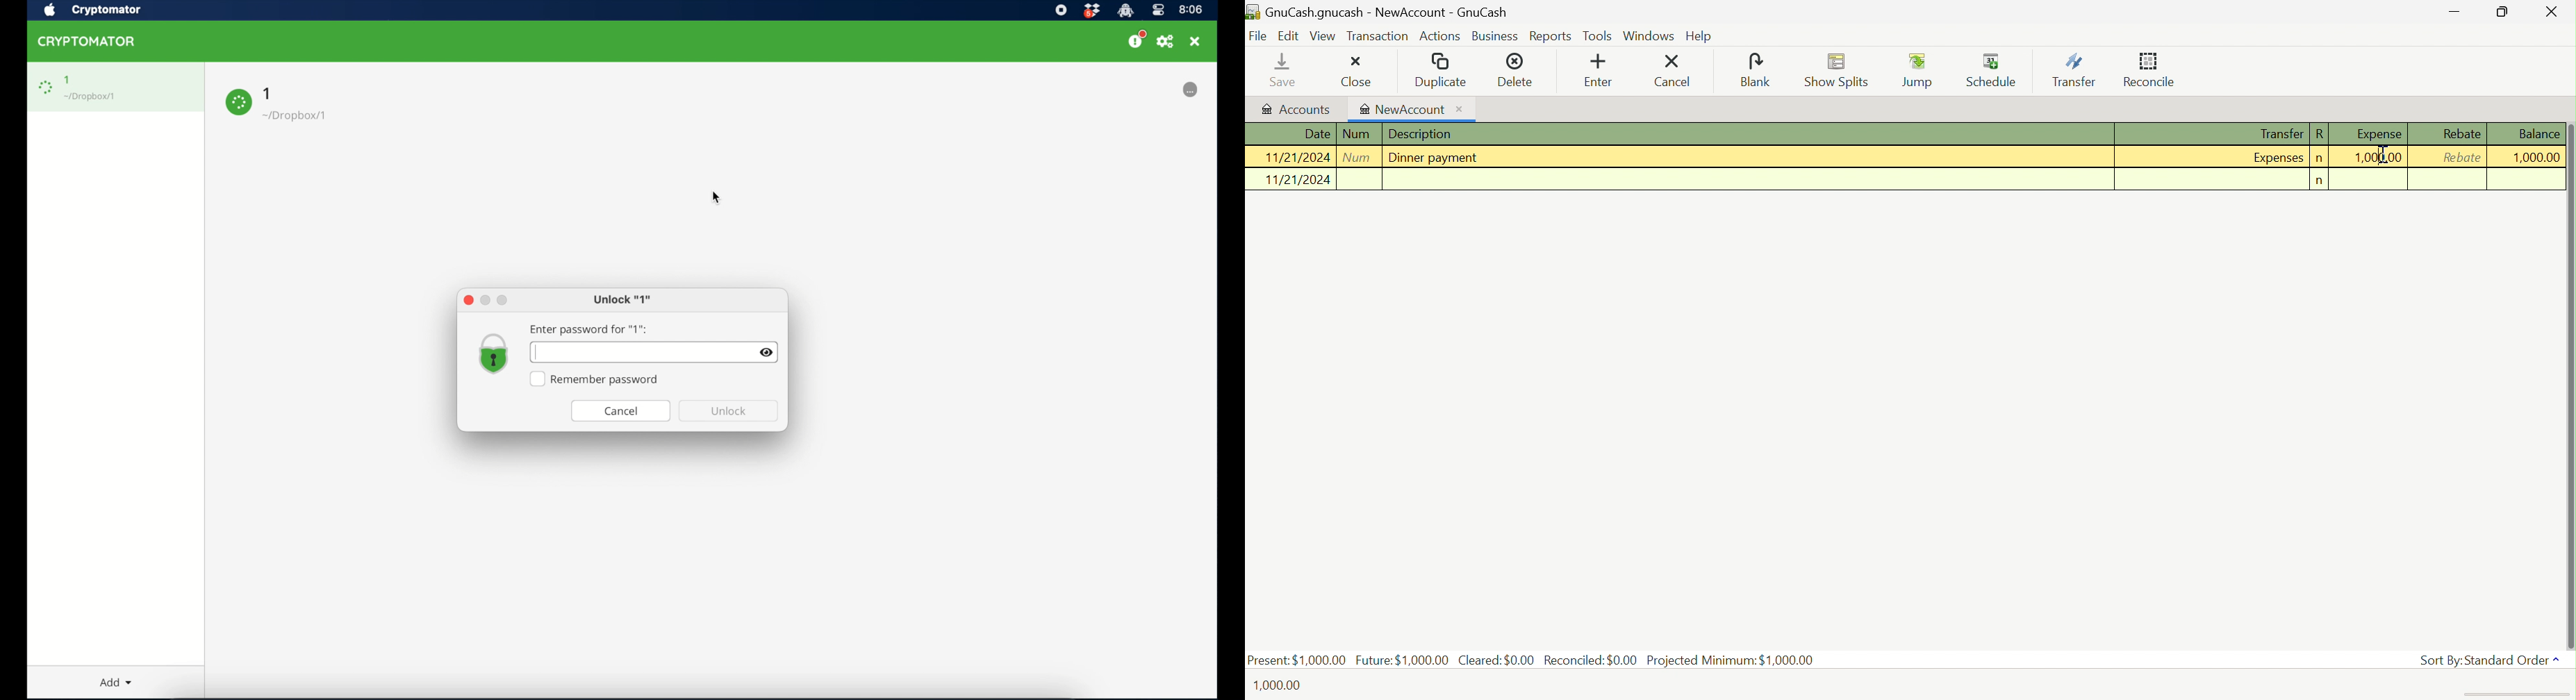  Describe the element at coordinates (1289, 180) in the screenshot. I see `11/21/2024` at that location.